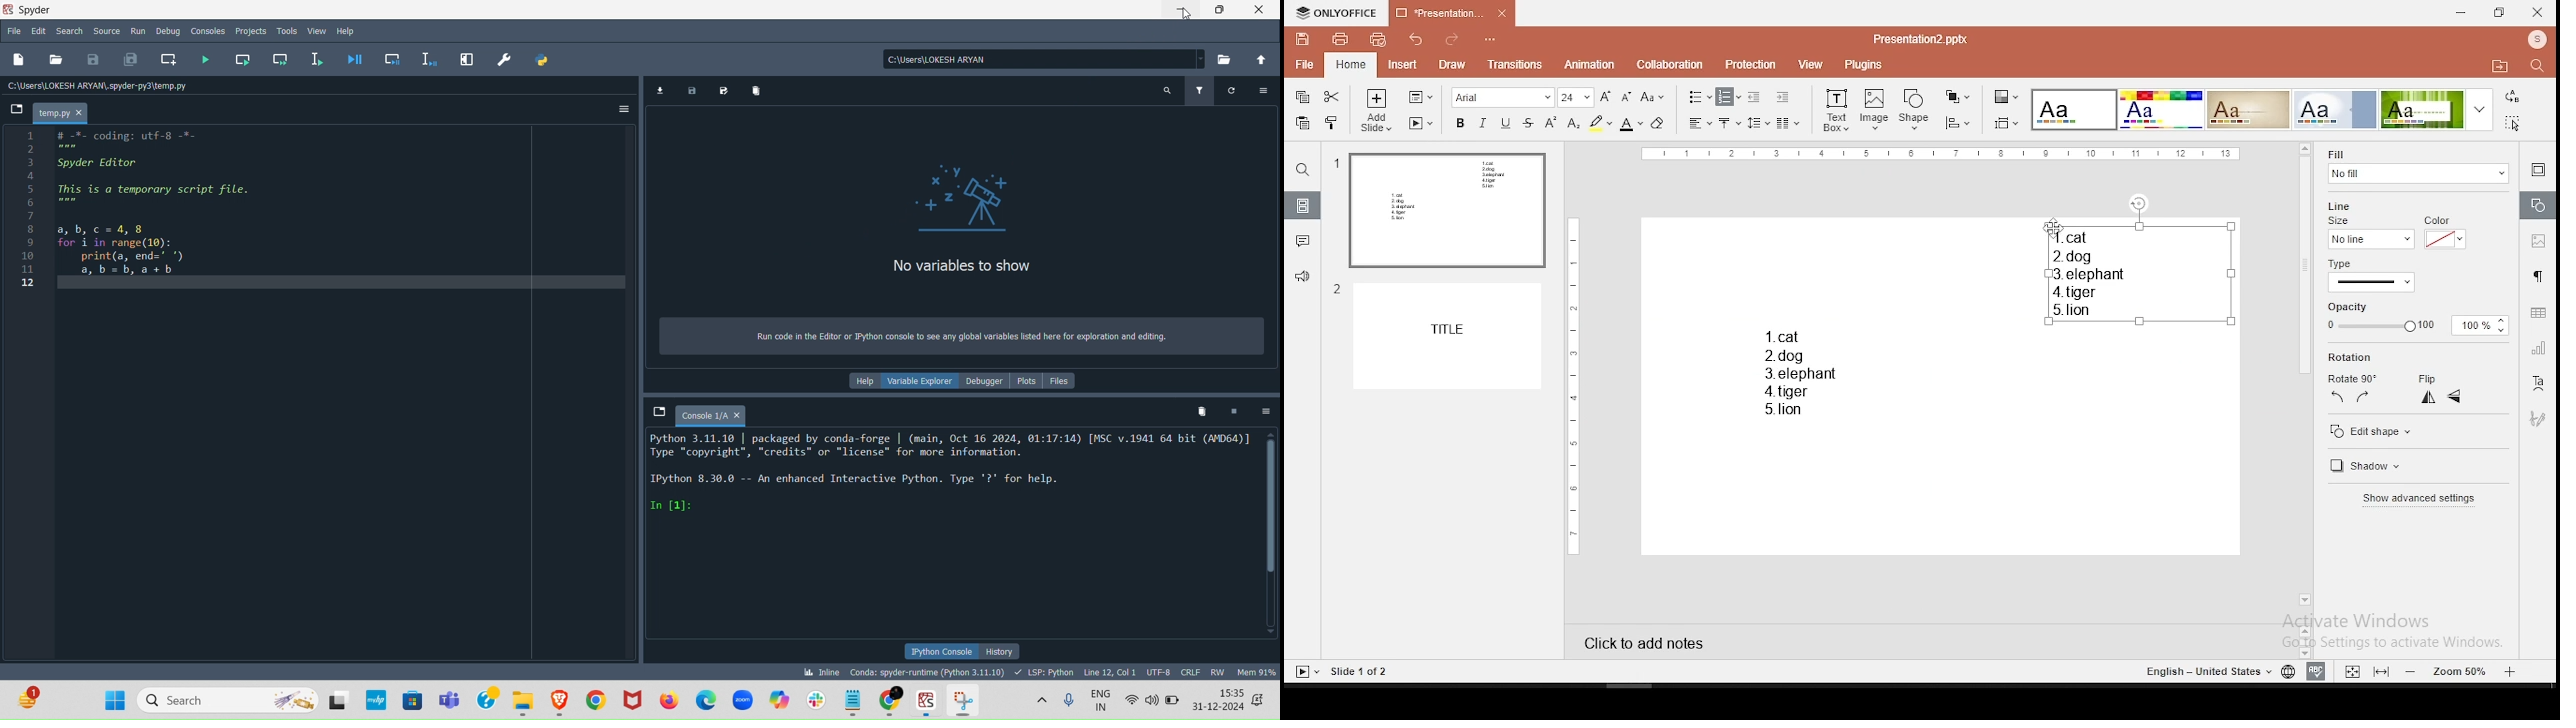 The image size is (2576, 728). What do you see at coordinates (2007, 122) in the screenshot?
I see `select slide size` at bounding box center [2007, 122].